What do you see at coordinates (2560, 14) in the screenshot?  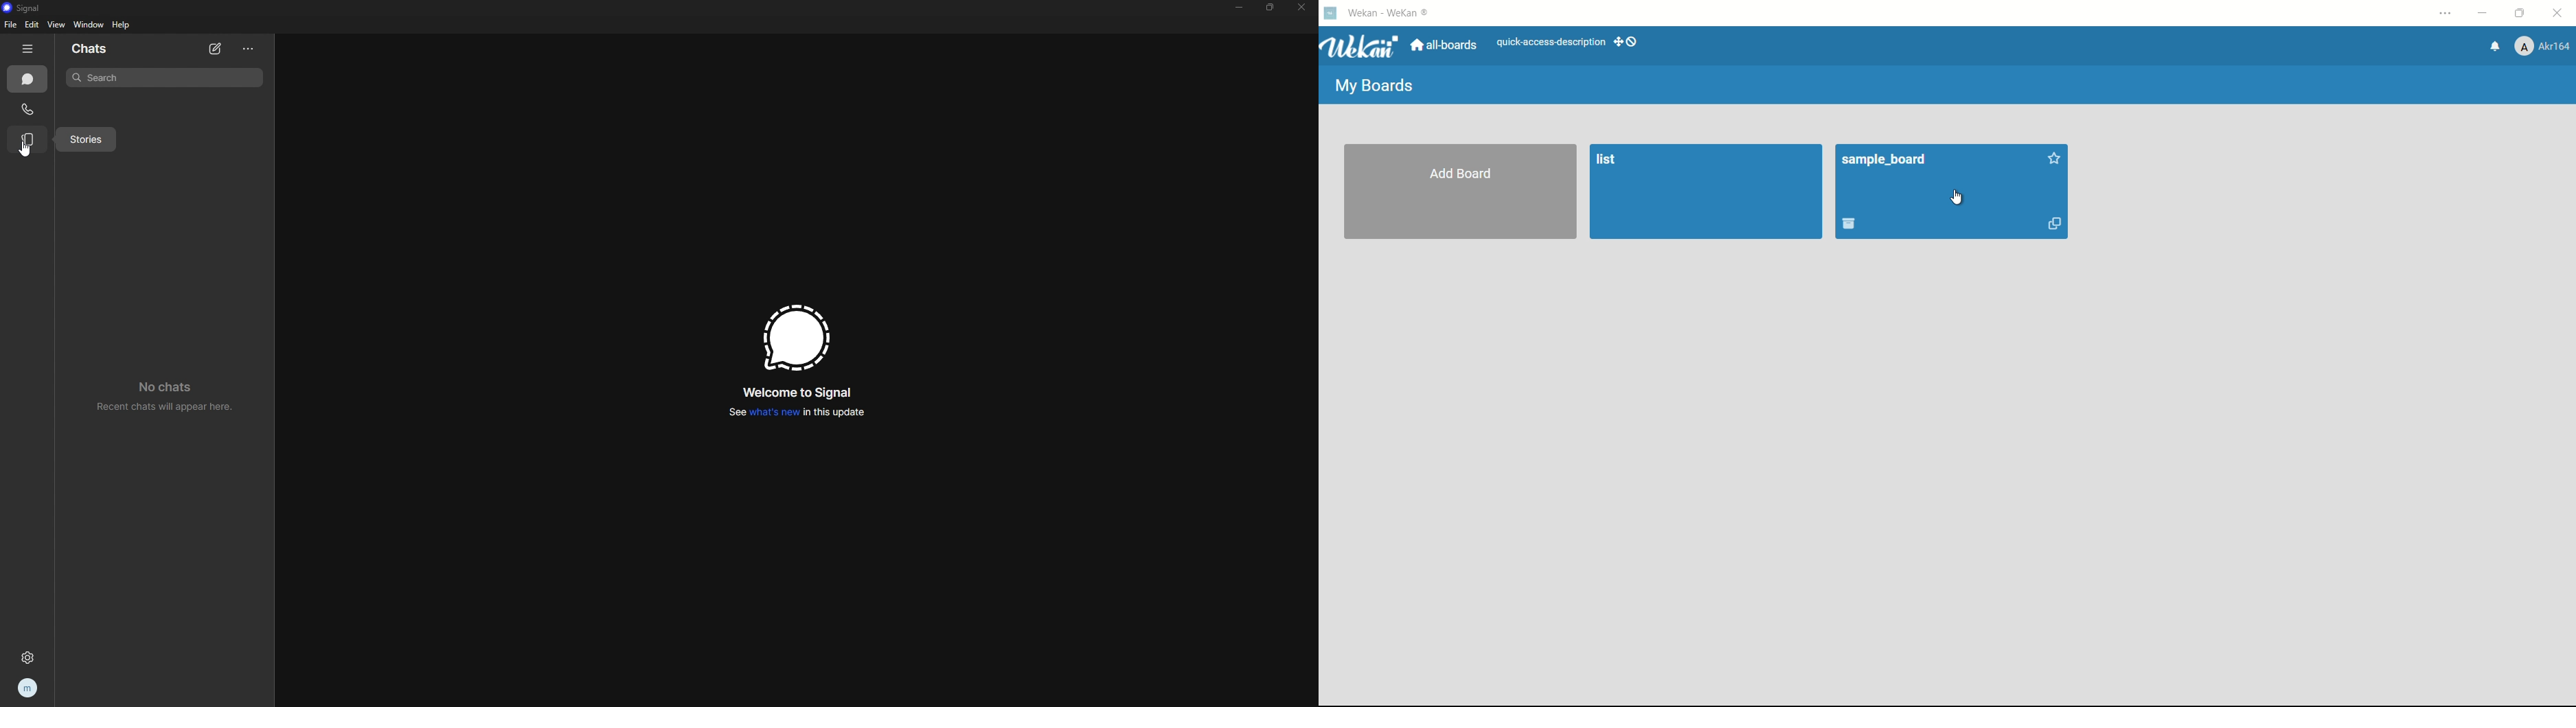 I see `close app` at bounding box center [2560, 14].